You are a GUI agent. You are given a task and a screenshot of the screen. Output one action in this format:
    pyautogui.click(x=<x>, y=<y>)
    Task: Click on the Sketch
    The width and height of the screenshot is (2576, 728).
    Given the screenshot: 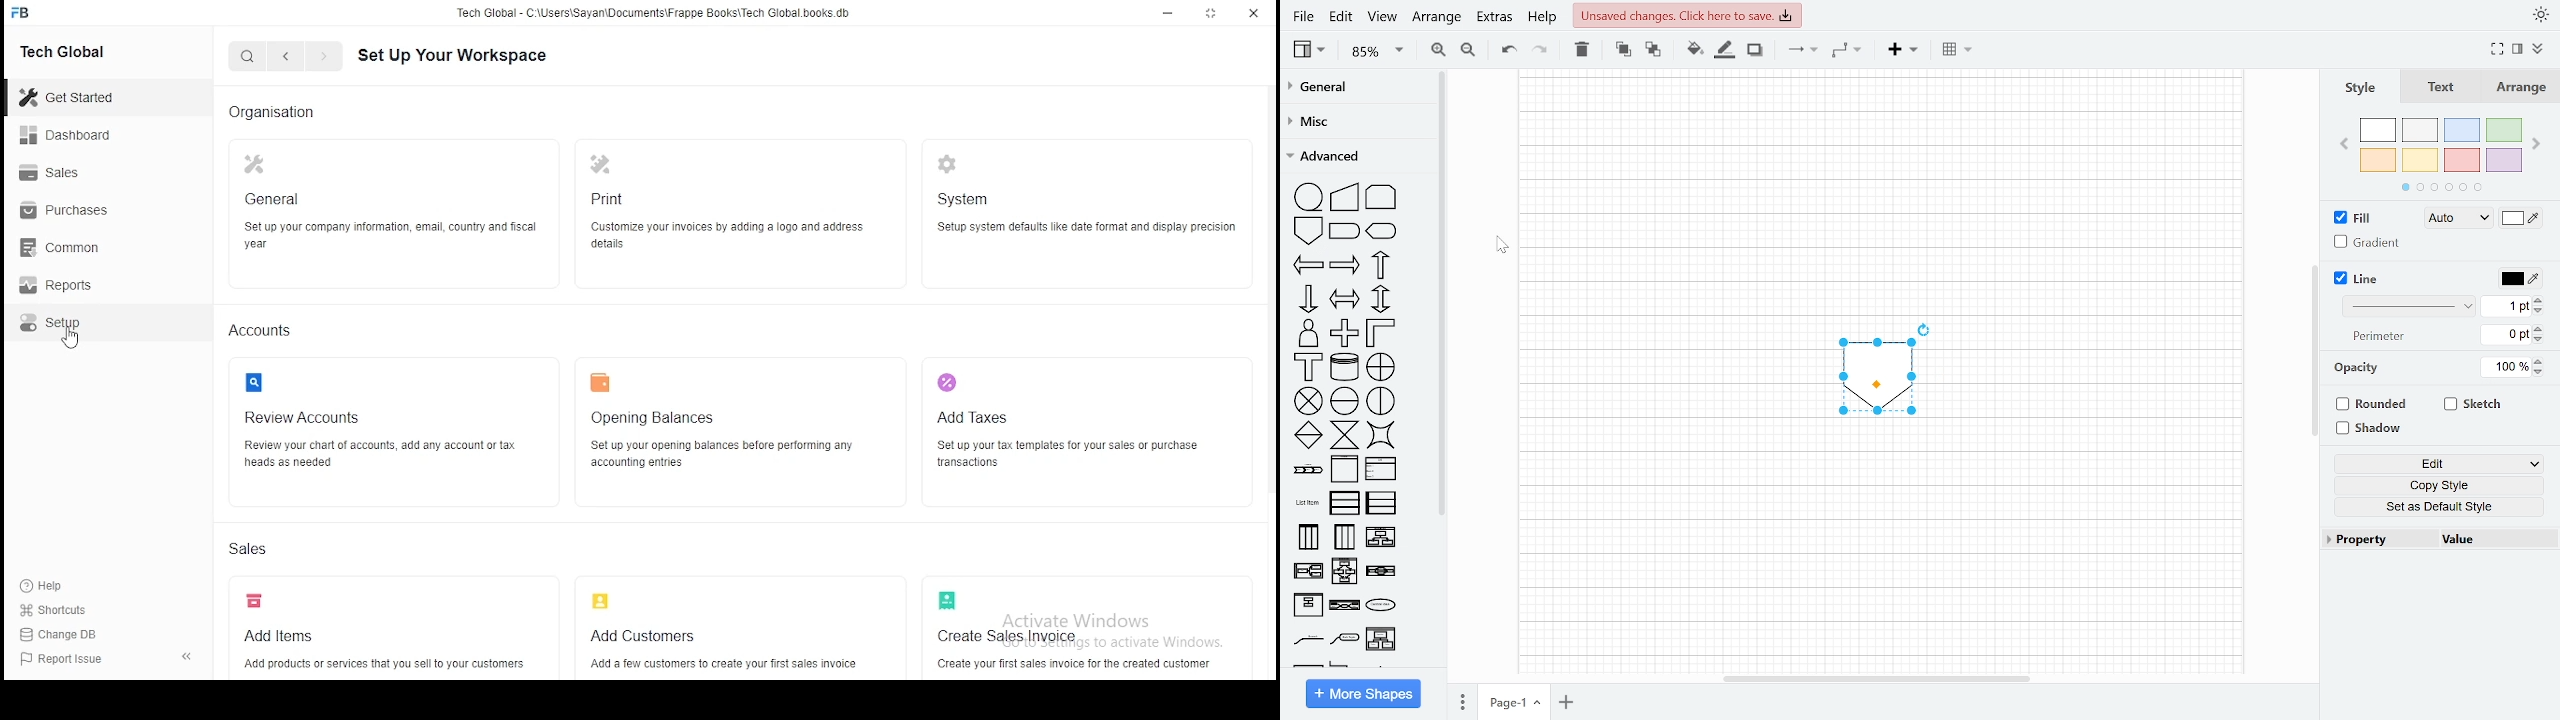 What is the action you would take?
    pyautogui.click(x=2477, y=404)
    